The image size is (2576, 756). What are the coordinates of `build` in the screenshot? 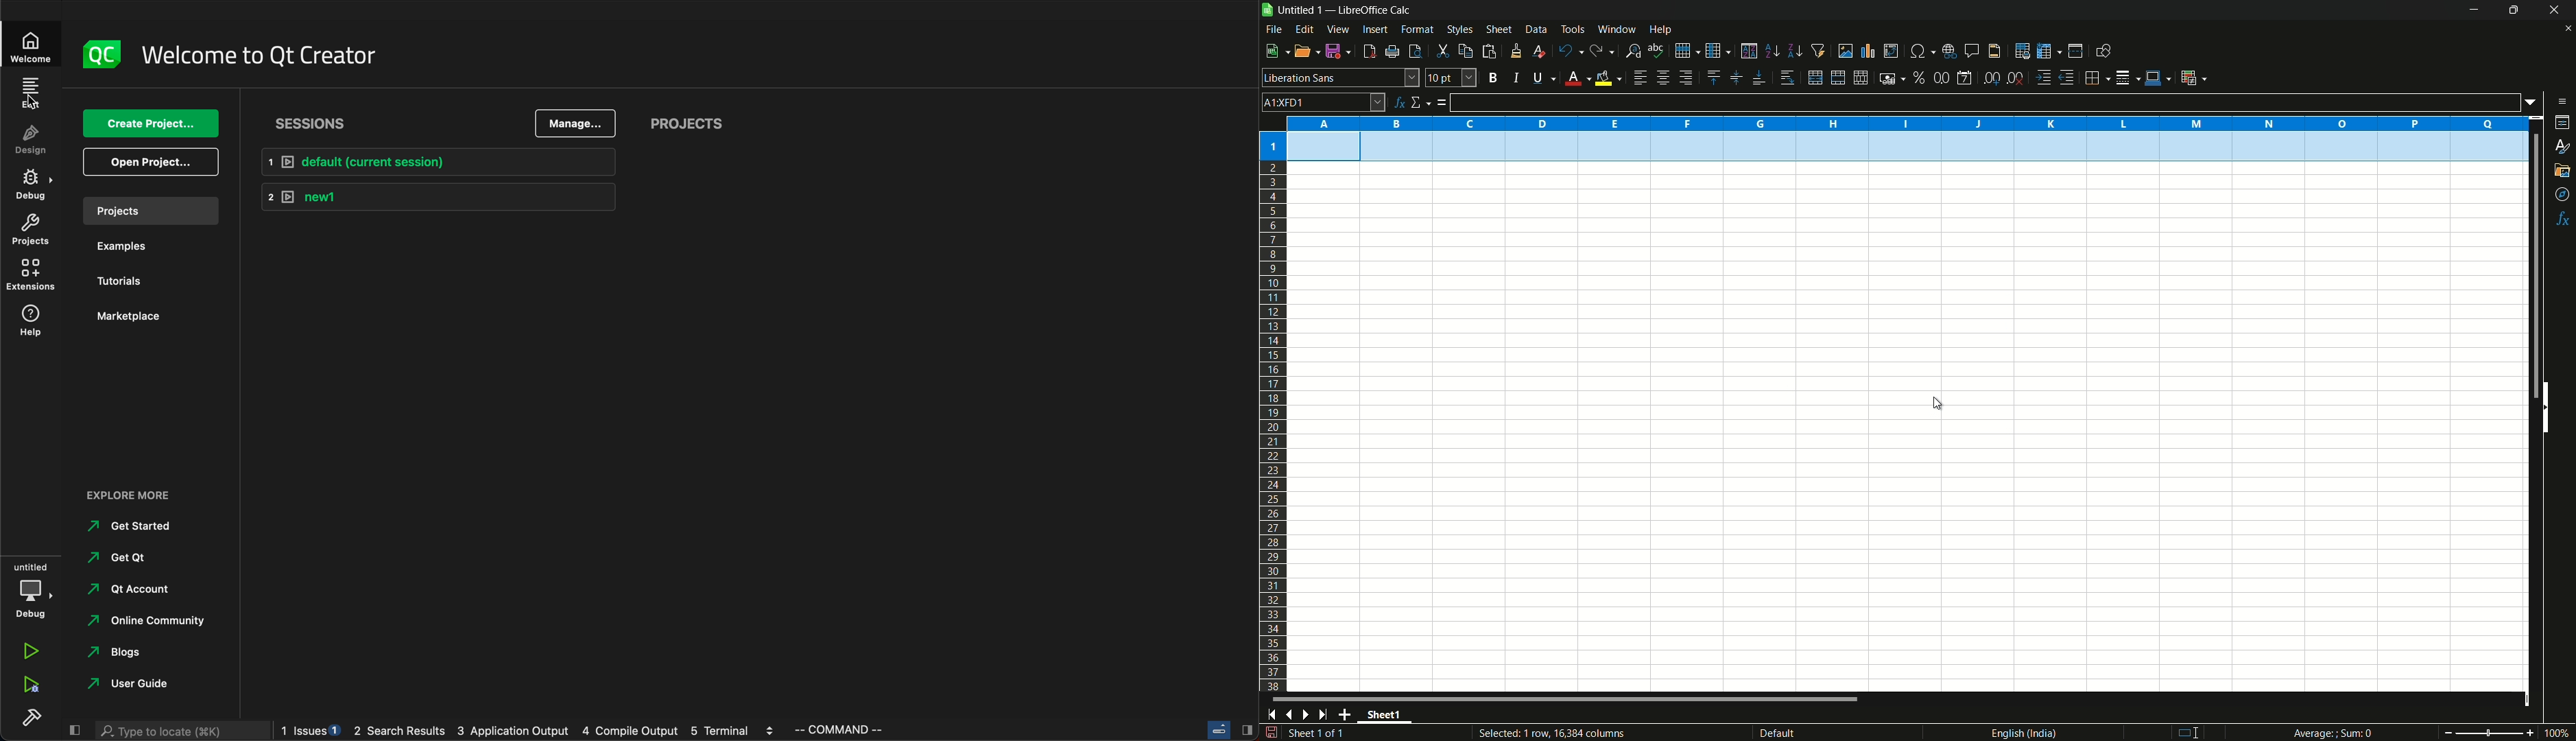 It's located at (29, 719).